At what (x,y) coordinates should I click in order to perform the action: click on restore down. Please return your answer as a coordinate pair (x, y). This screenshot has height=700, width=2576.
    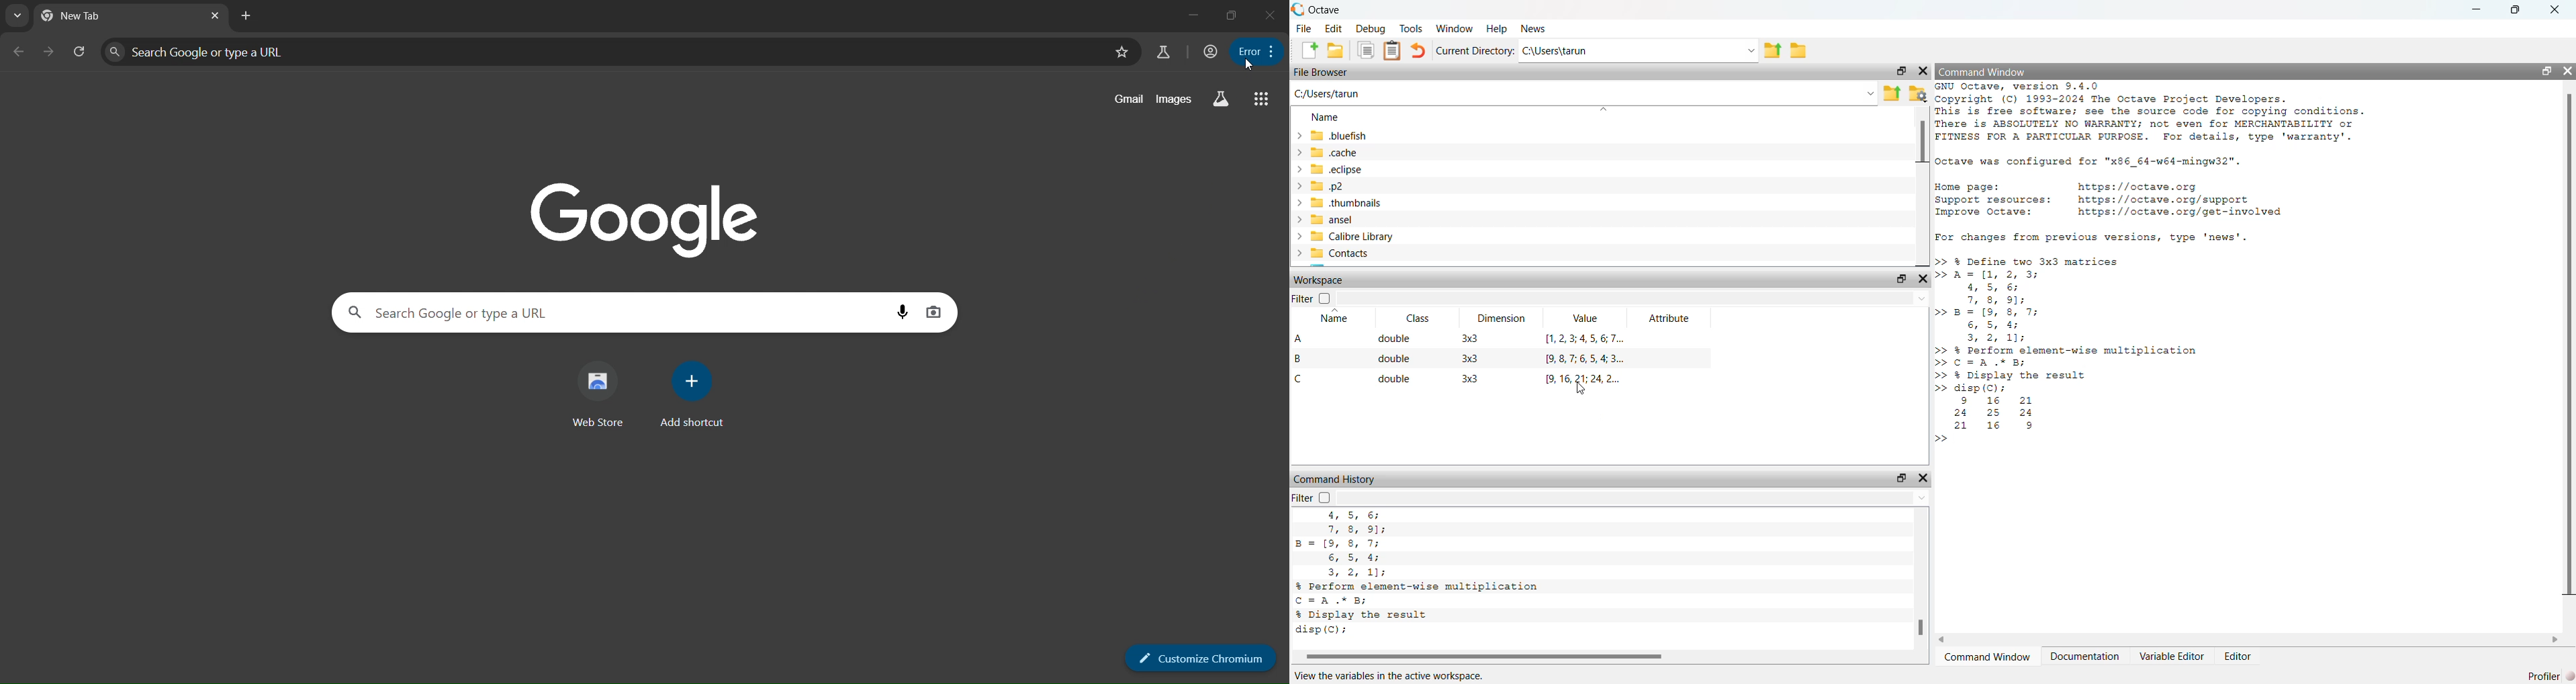
    Looking at the image, I should click on (1232, 17).